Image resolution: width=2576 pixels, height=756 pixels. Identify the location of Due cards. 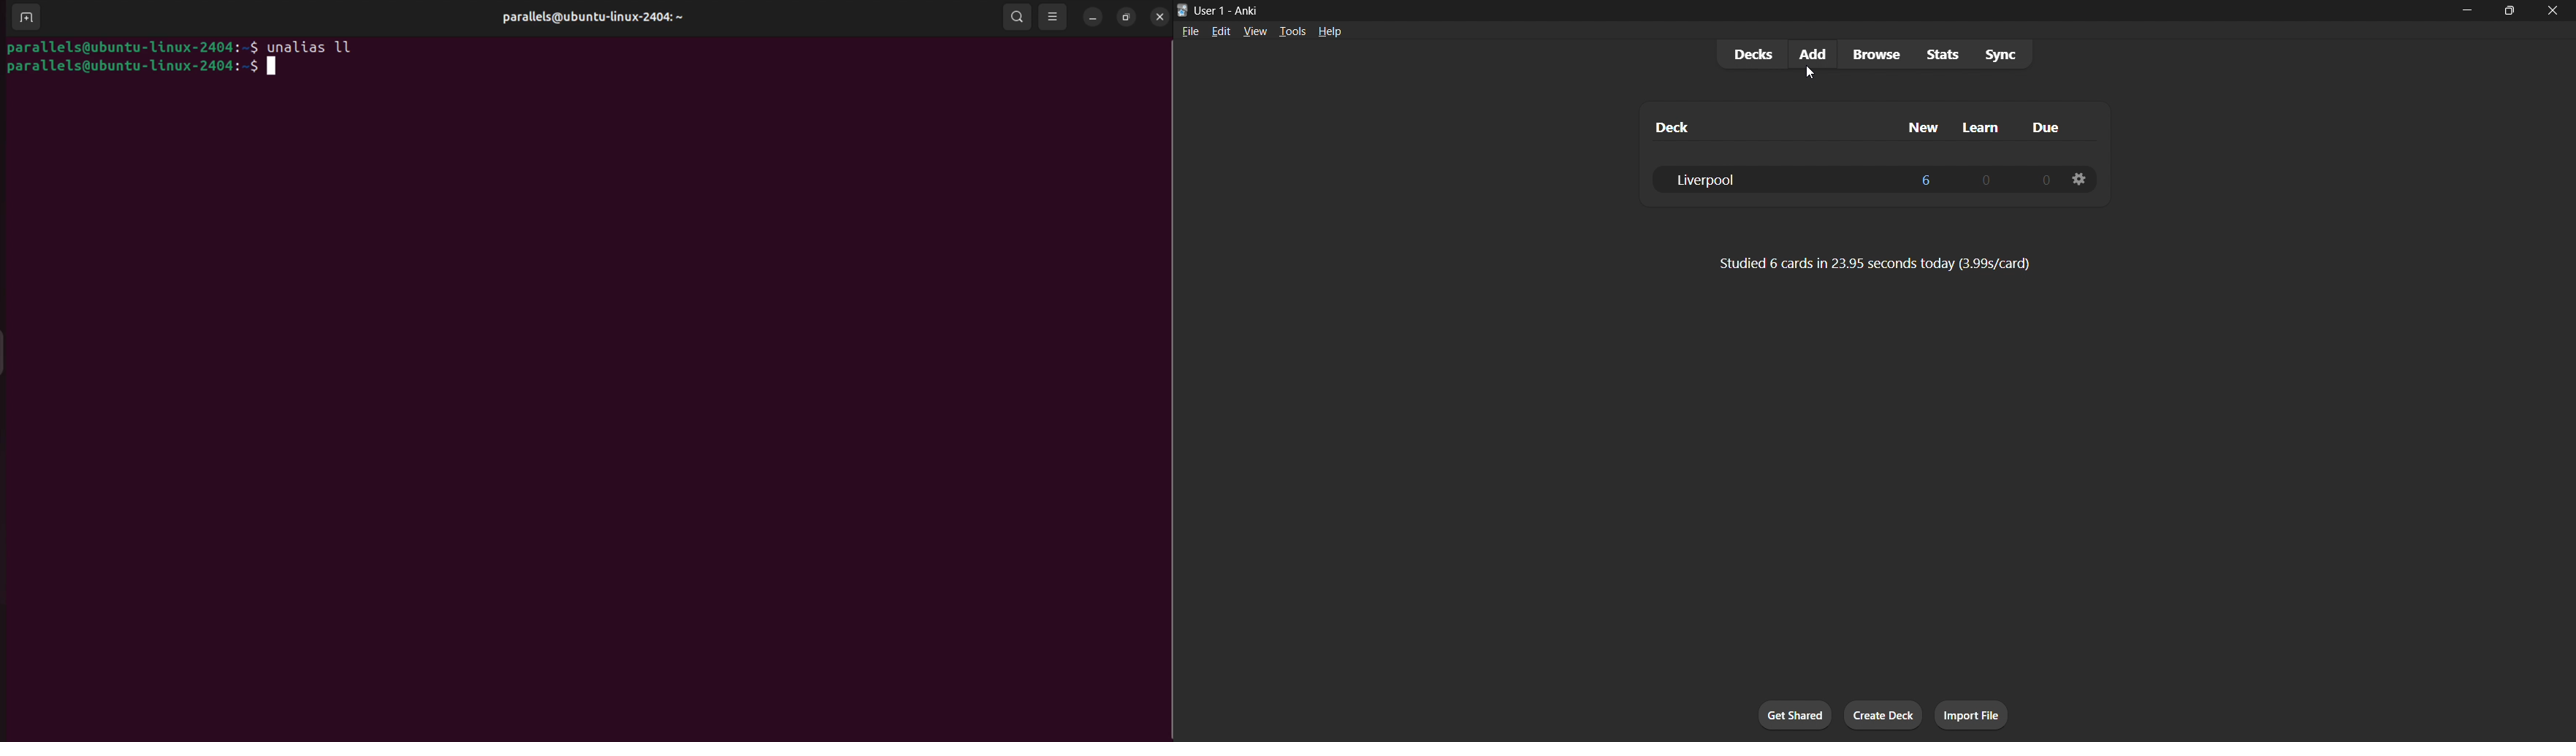
(2046, 179).